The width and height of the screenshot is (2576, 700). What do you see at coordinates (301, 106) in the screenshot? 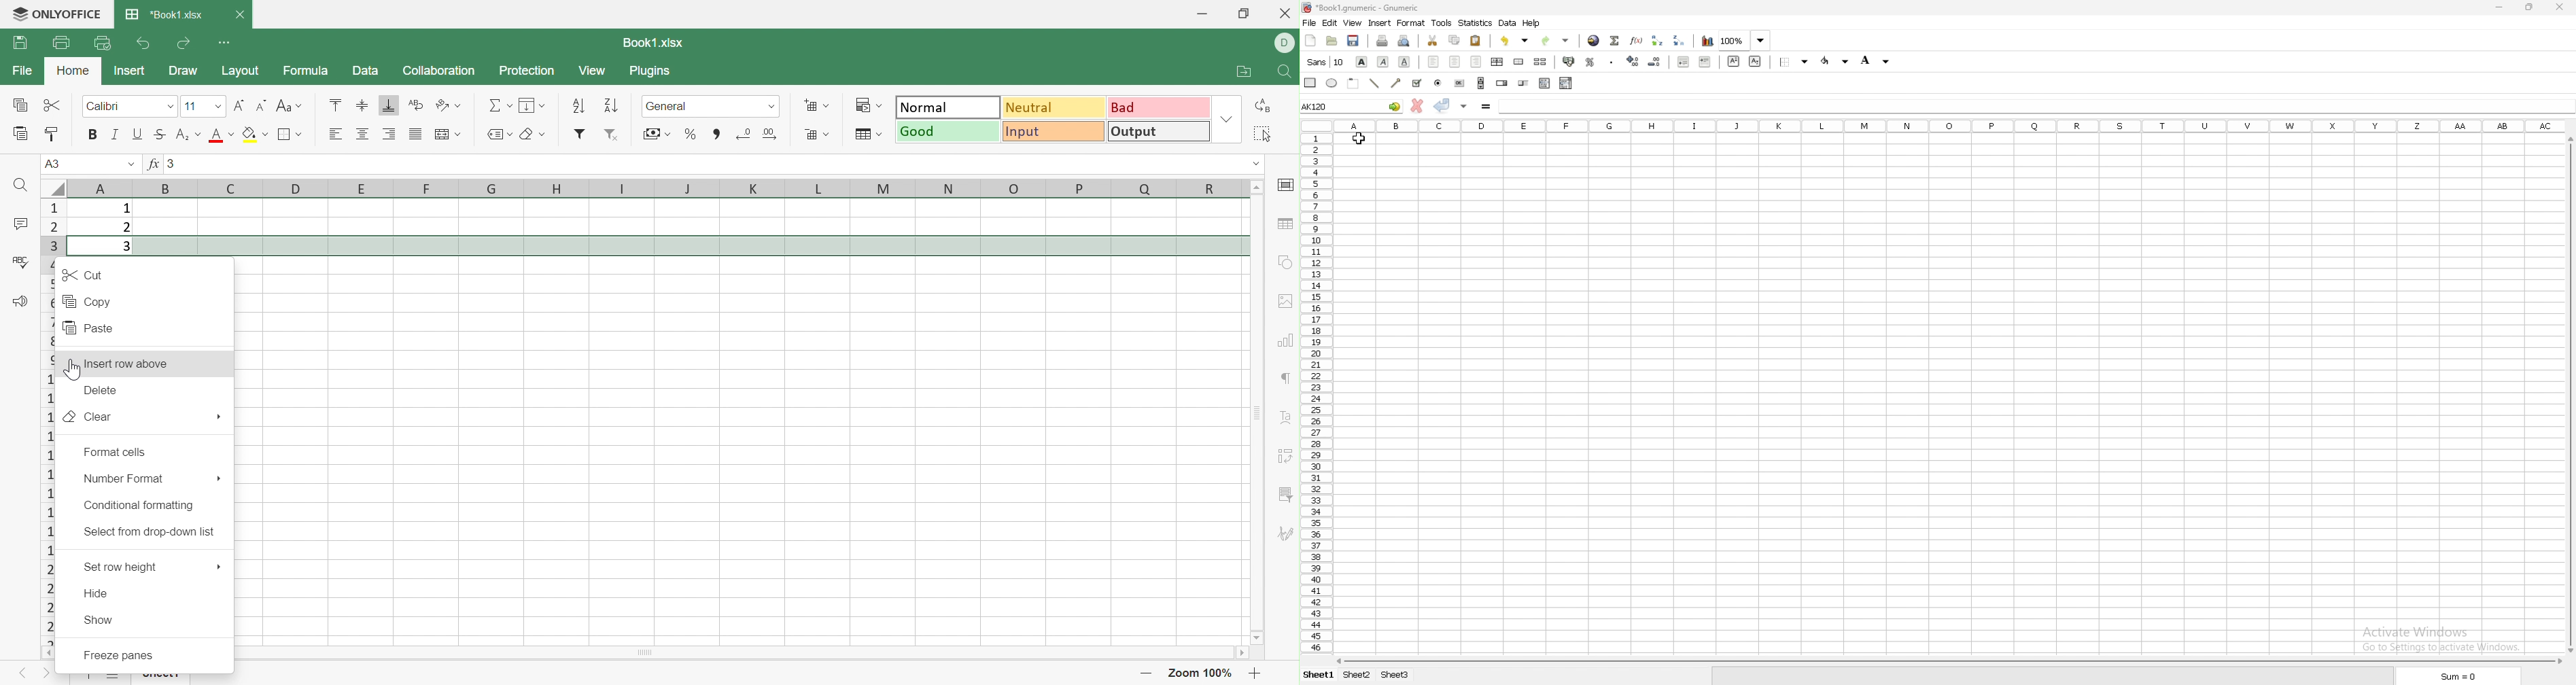
I see `Drop Down` at bounding box center [301, 106].